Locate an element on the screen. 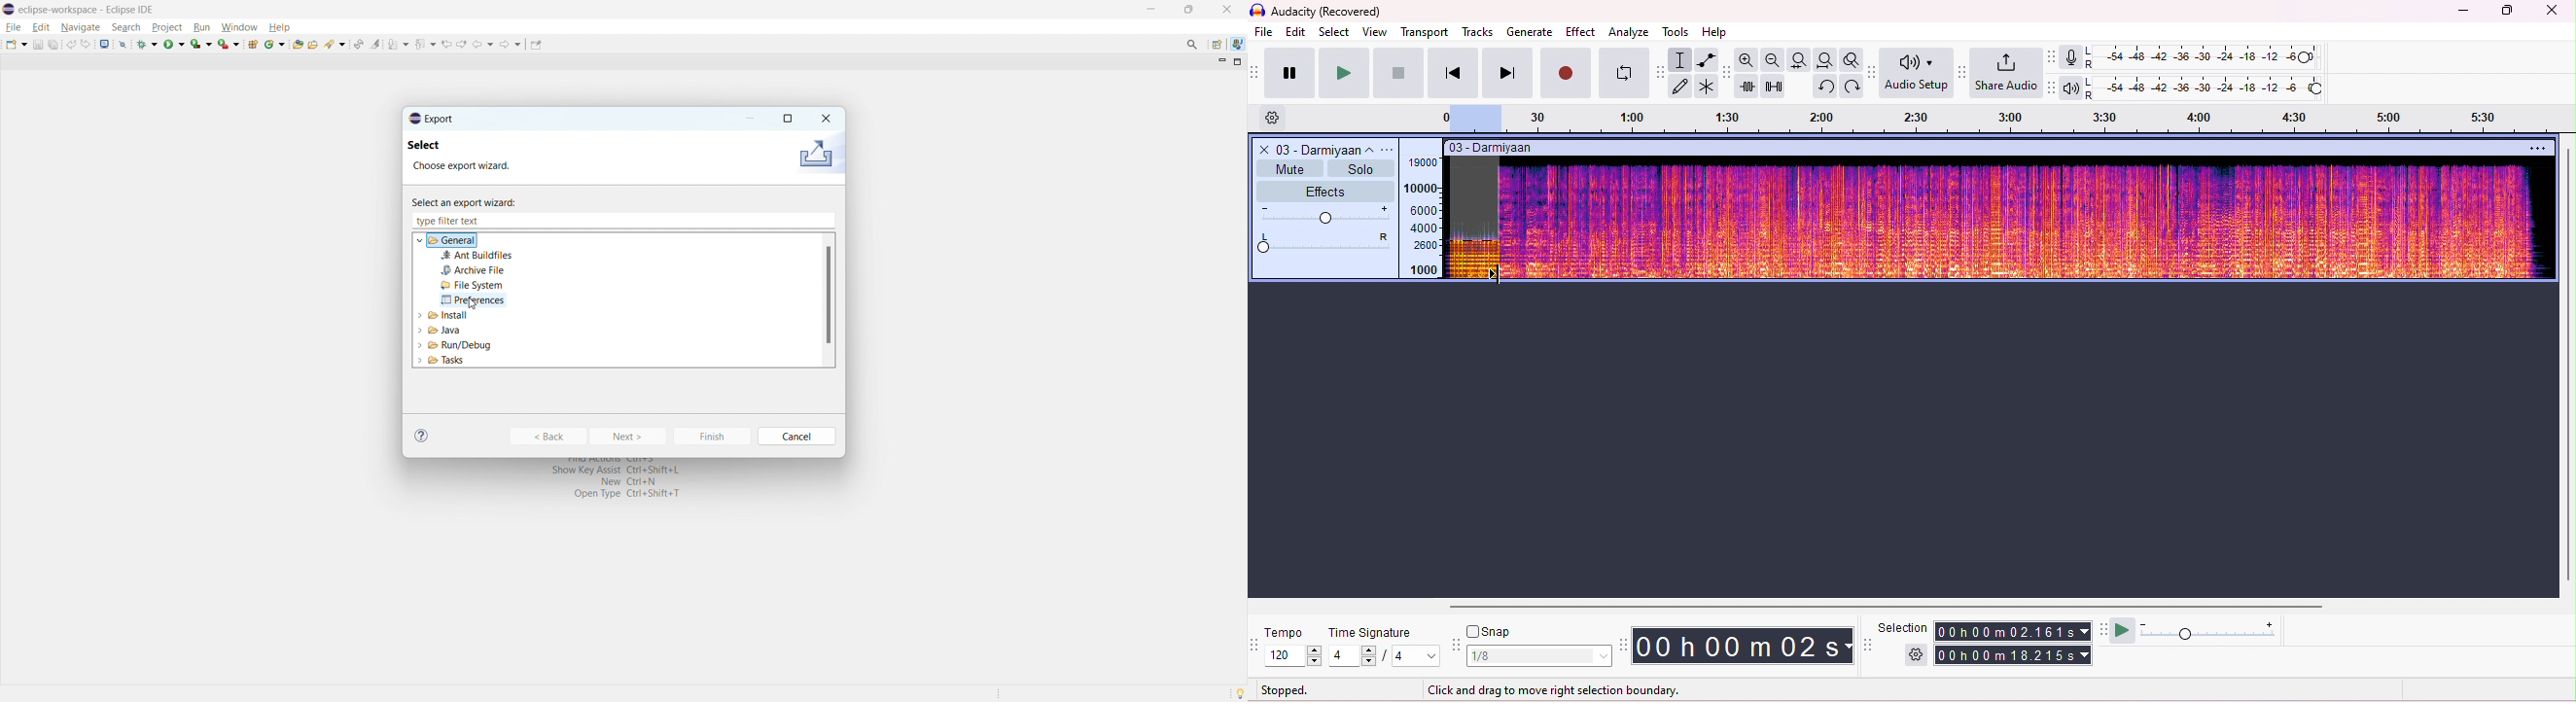  options is located at coordinates (2536, 148).